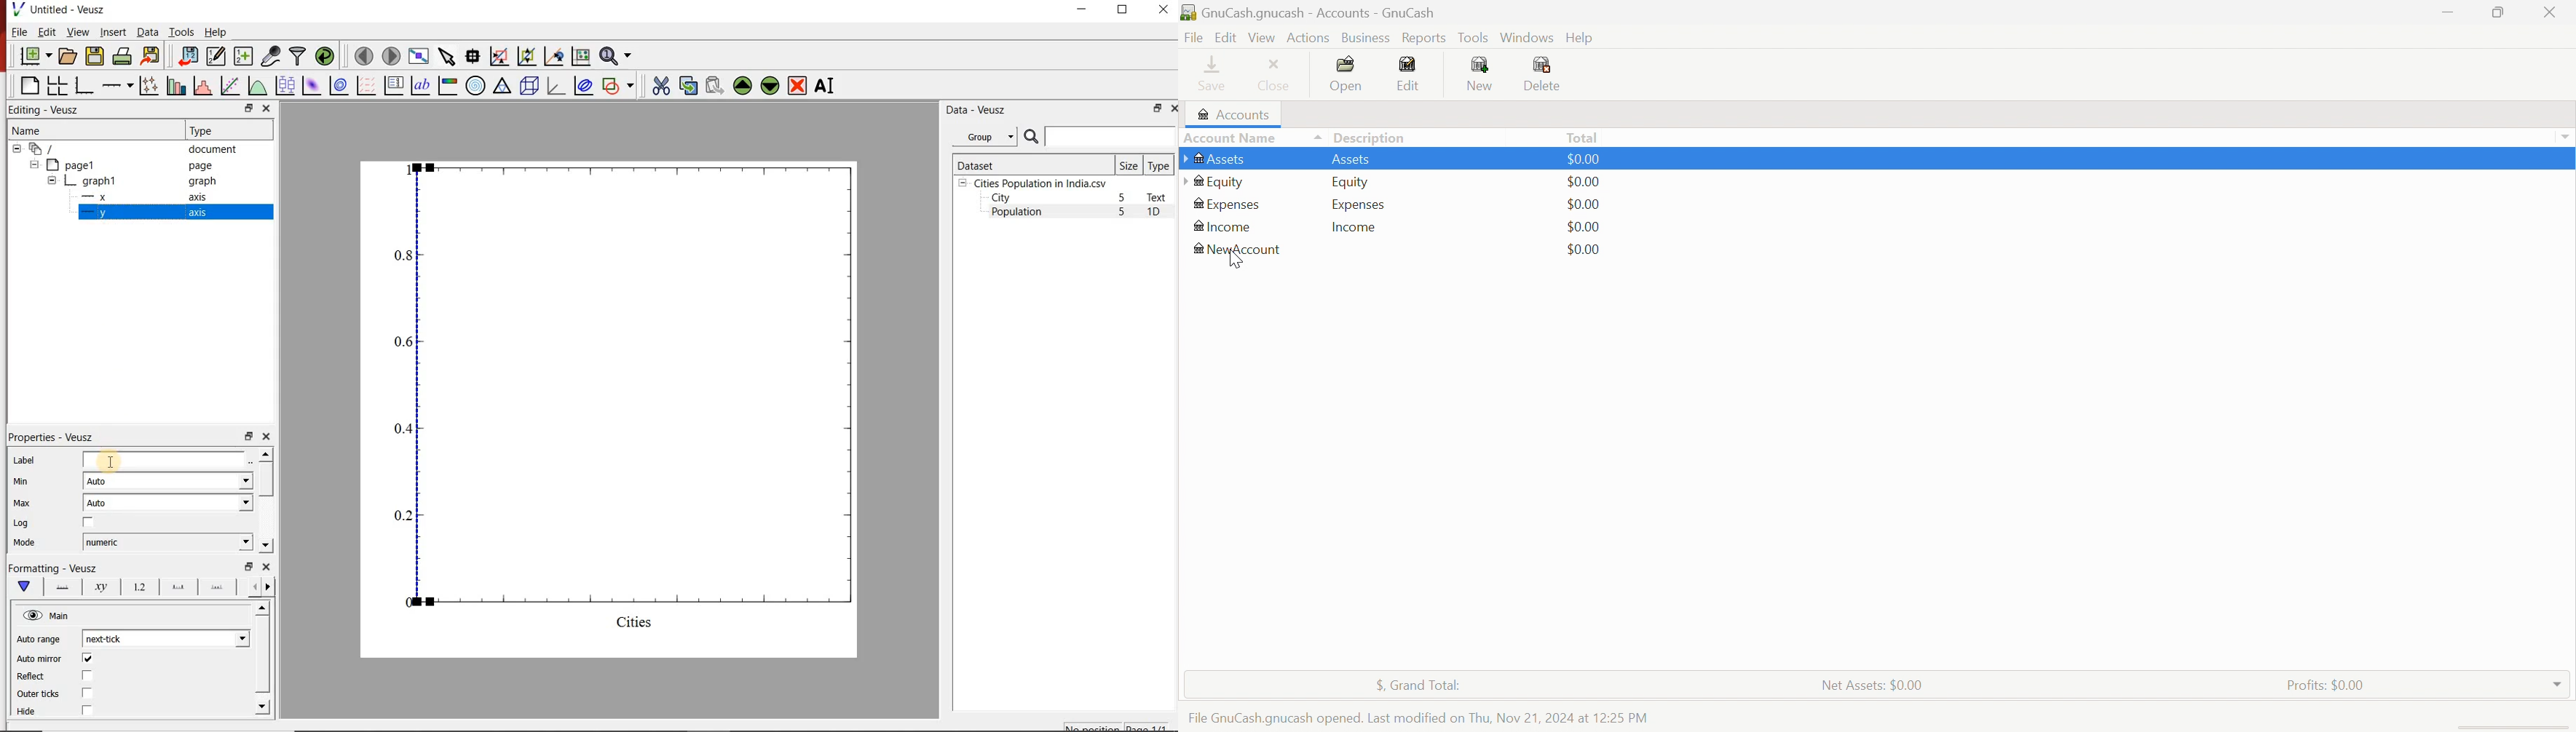 The height and width of the screenshot is (756, 2576). What do you see at coordinates (1229, 204) in the screenshot?
I see `Expenses` at bounding box center [1229, 204].